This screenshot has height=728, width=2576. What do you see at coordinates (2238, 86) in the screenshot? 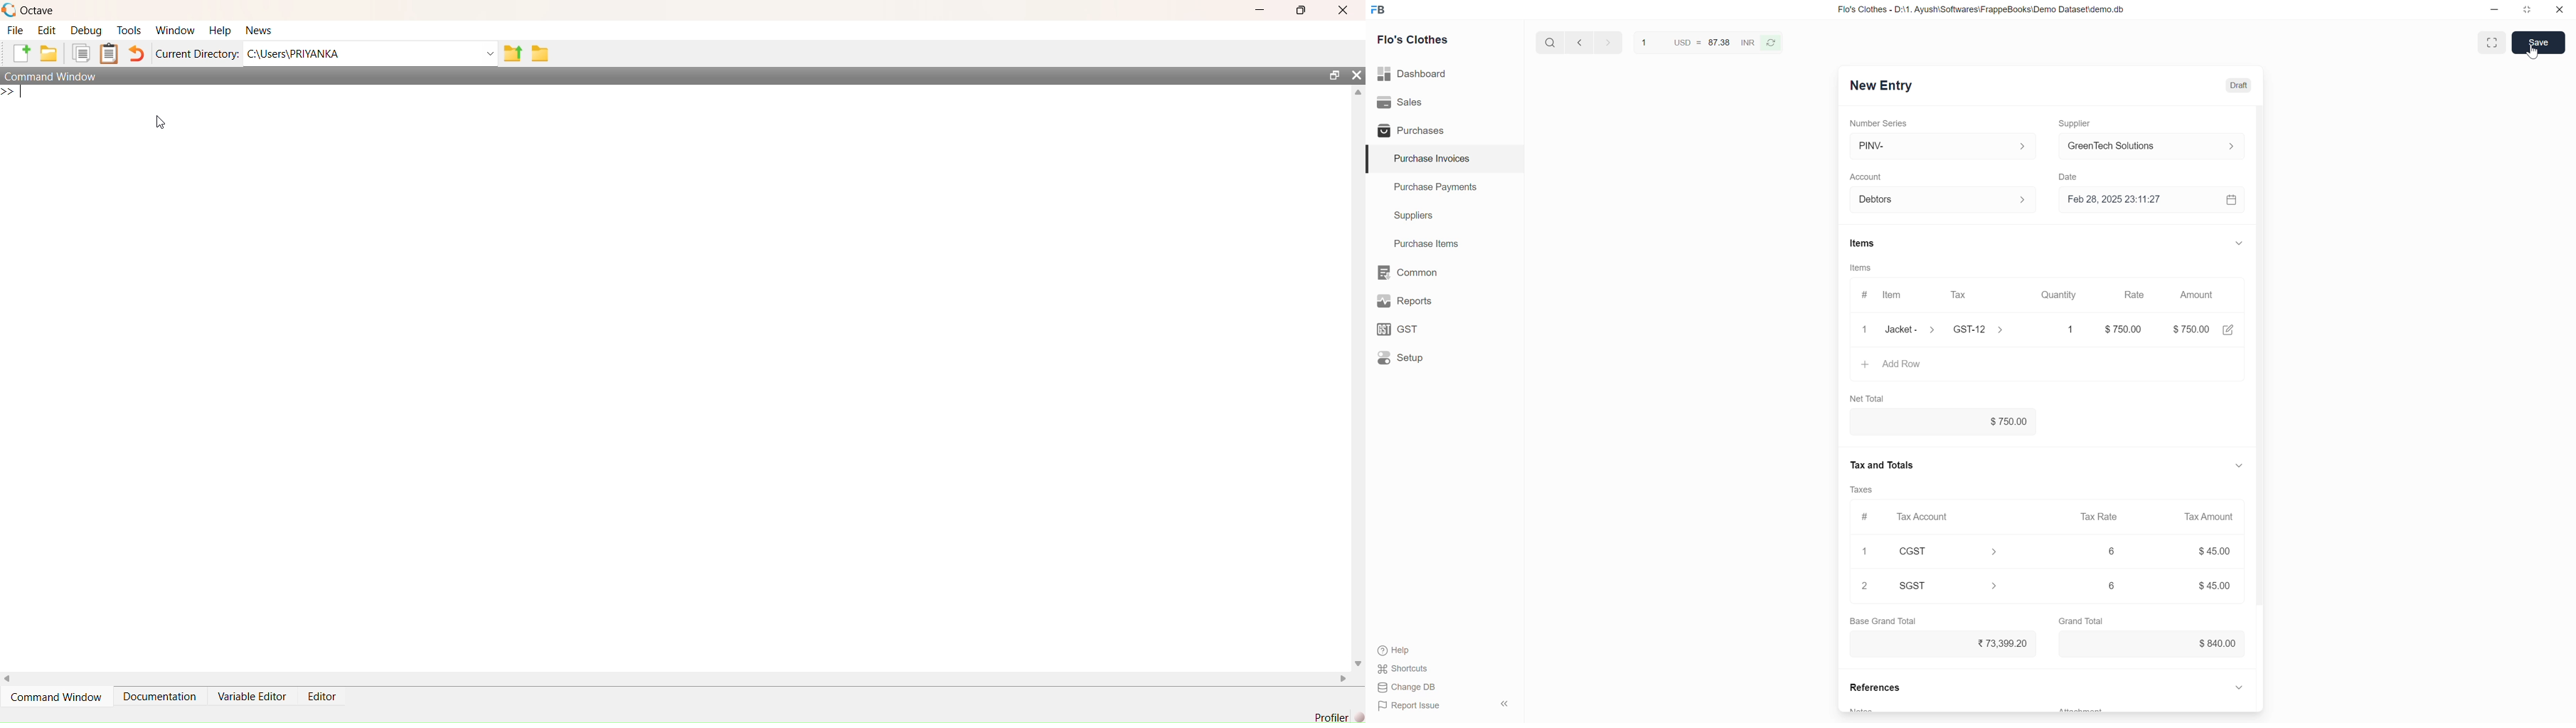
I see `Draft` at bounding box center [2238, 86].